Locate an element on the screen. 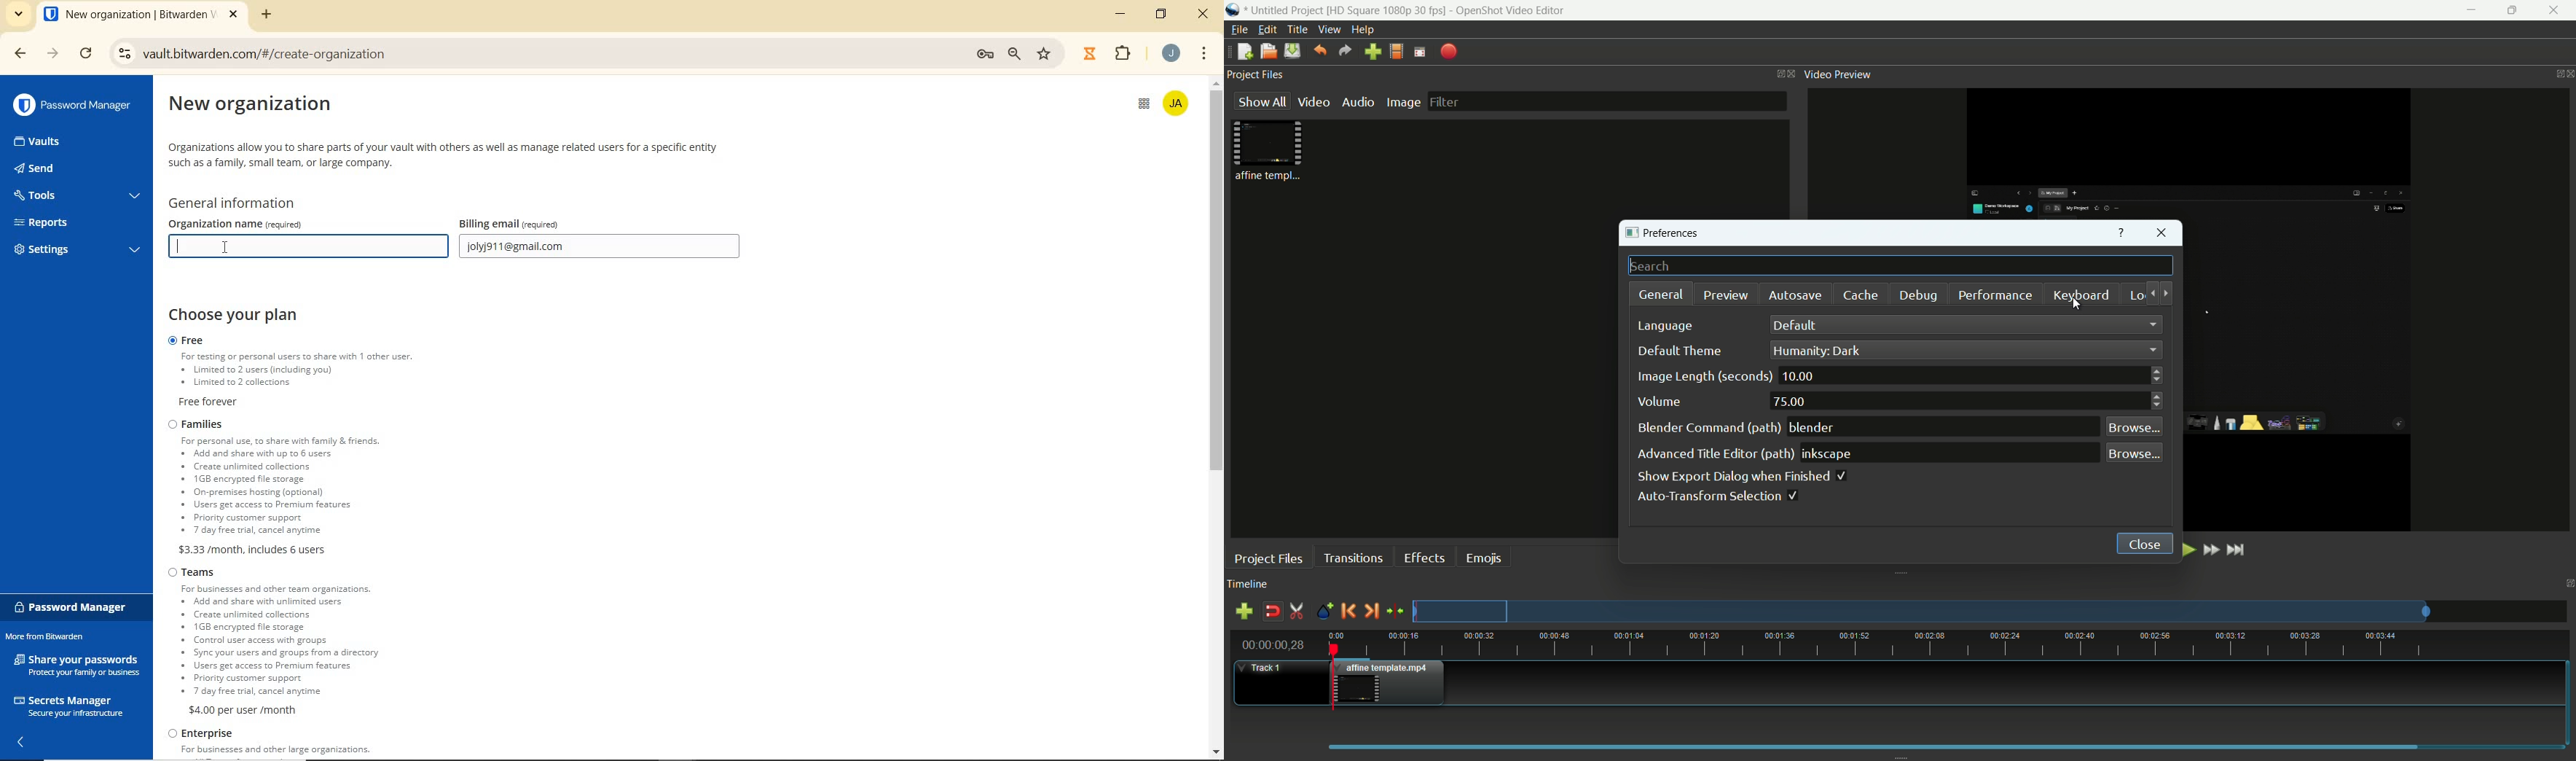 The image size is (2576, 784). team plan is located at coordinates (282, 641).